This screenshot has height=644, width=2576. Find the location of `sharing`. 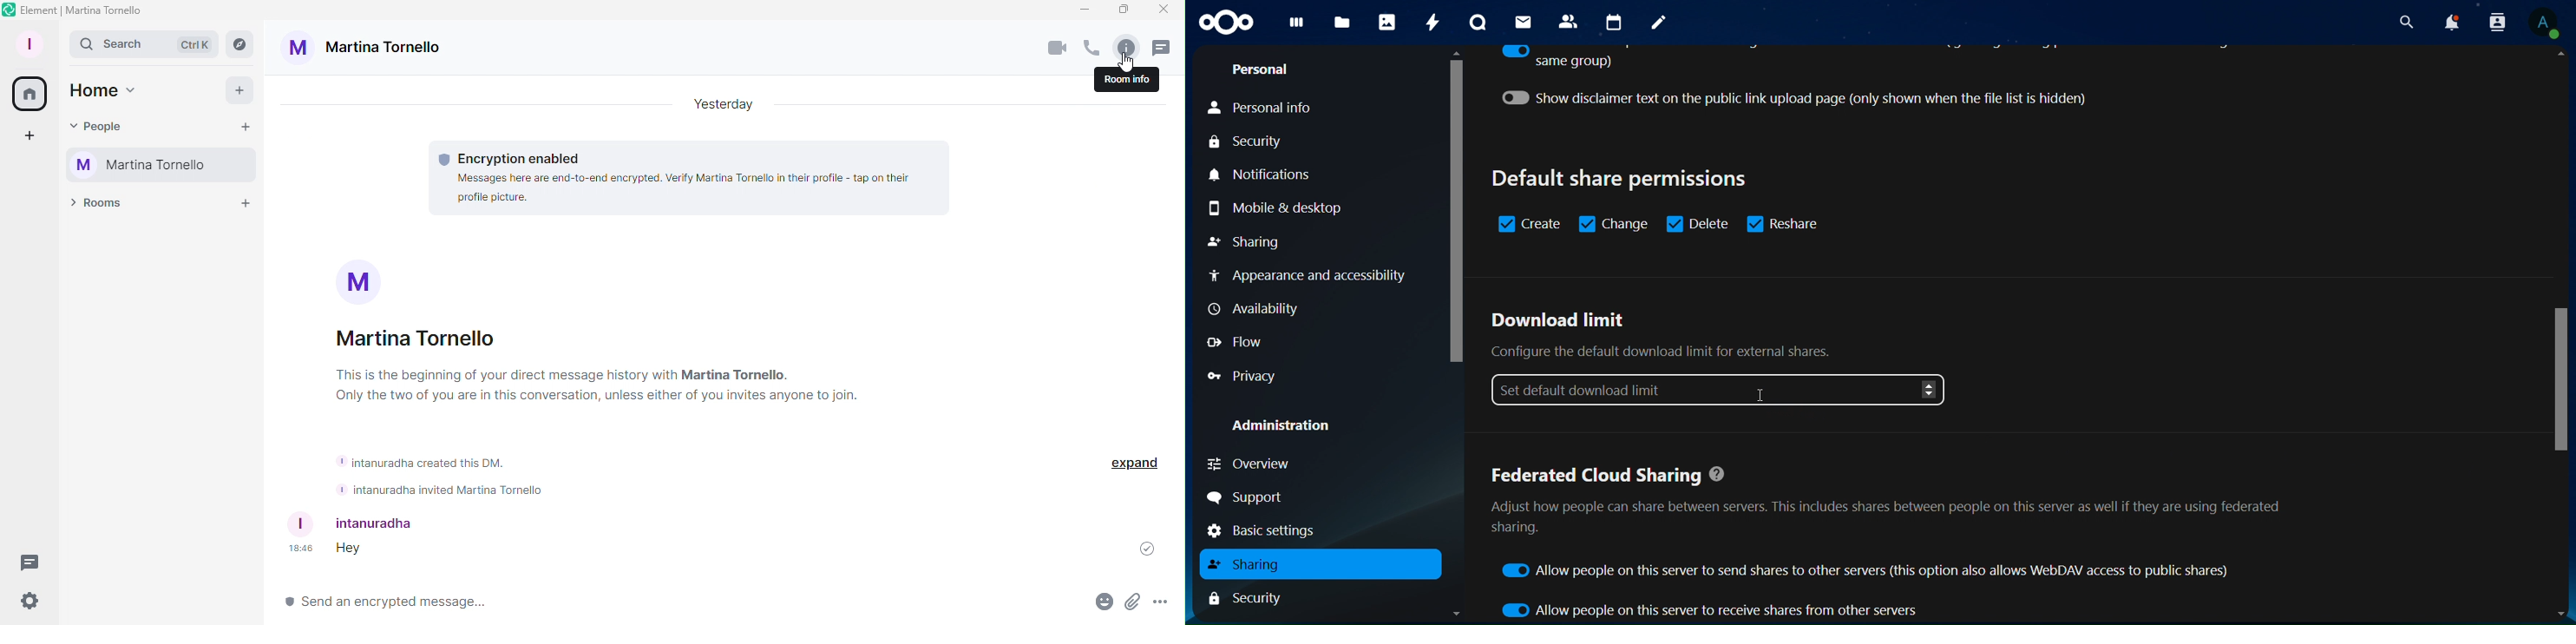

sharing is located at coordinates (1247, 243).